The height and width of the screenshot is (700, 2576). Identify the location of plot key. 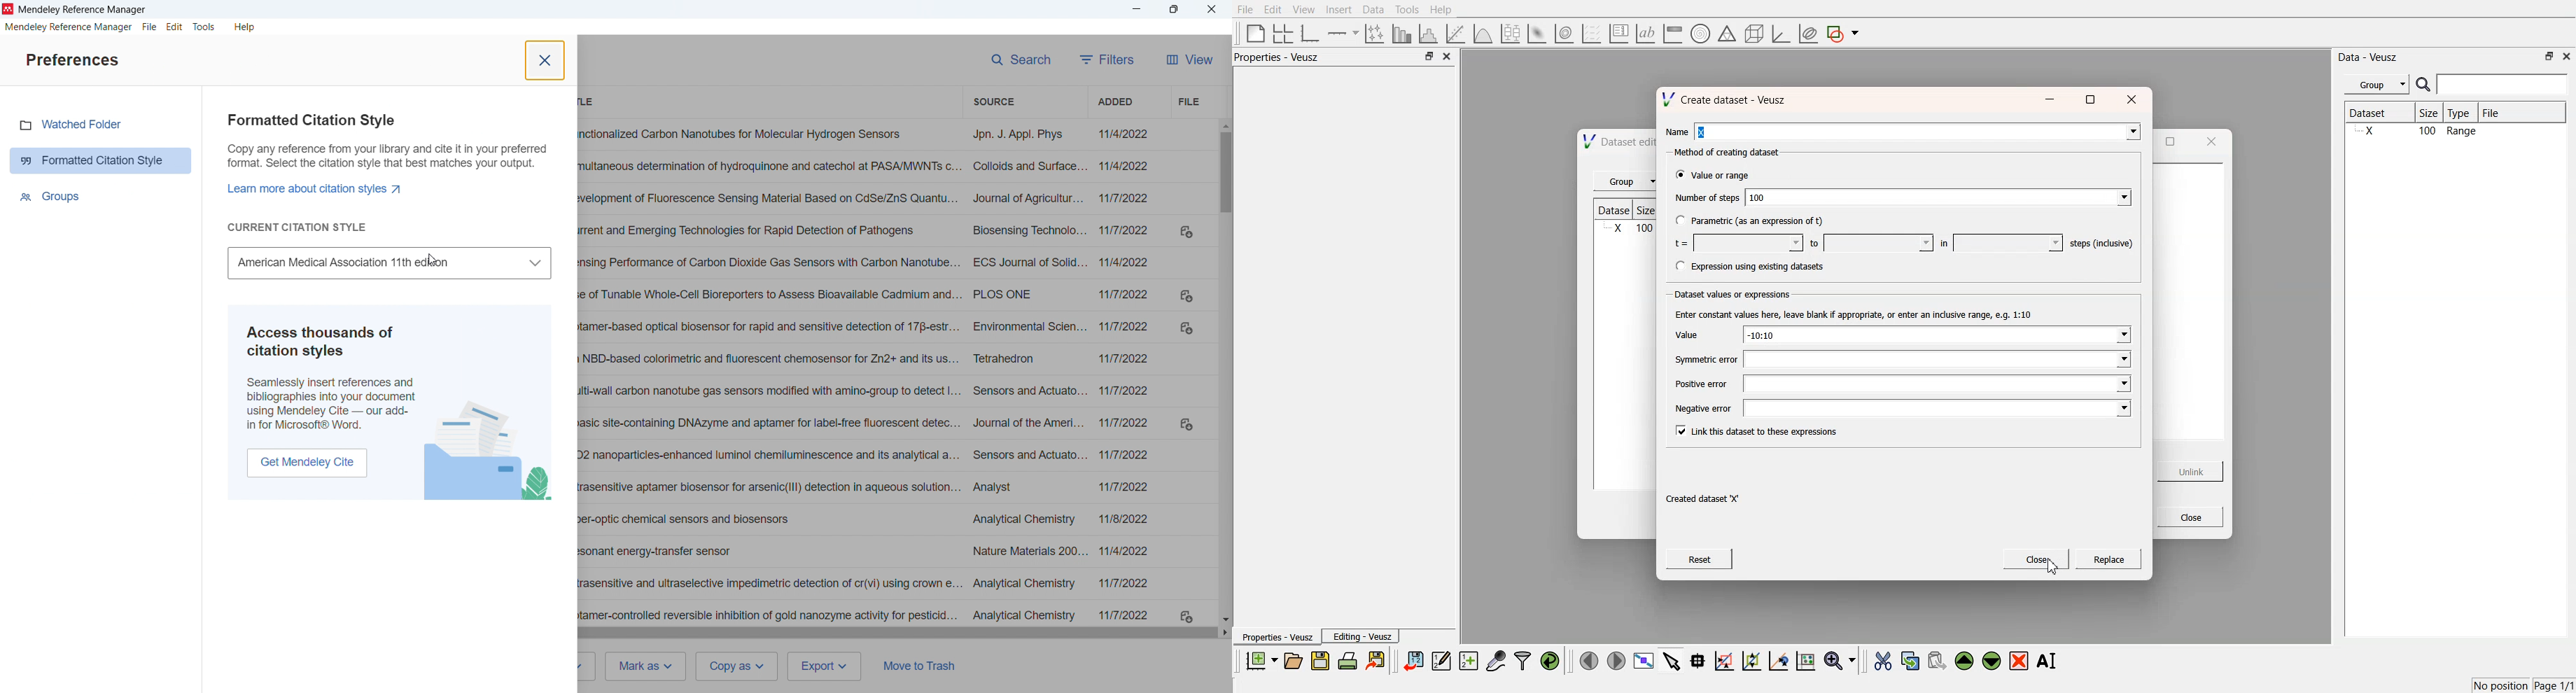
(1618, 34).